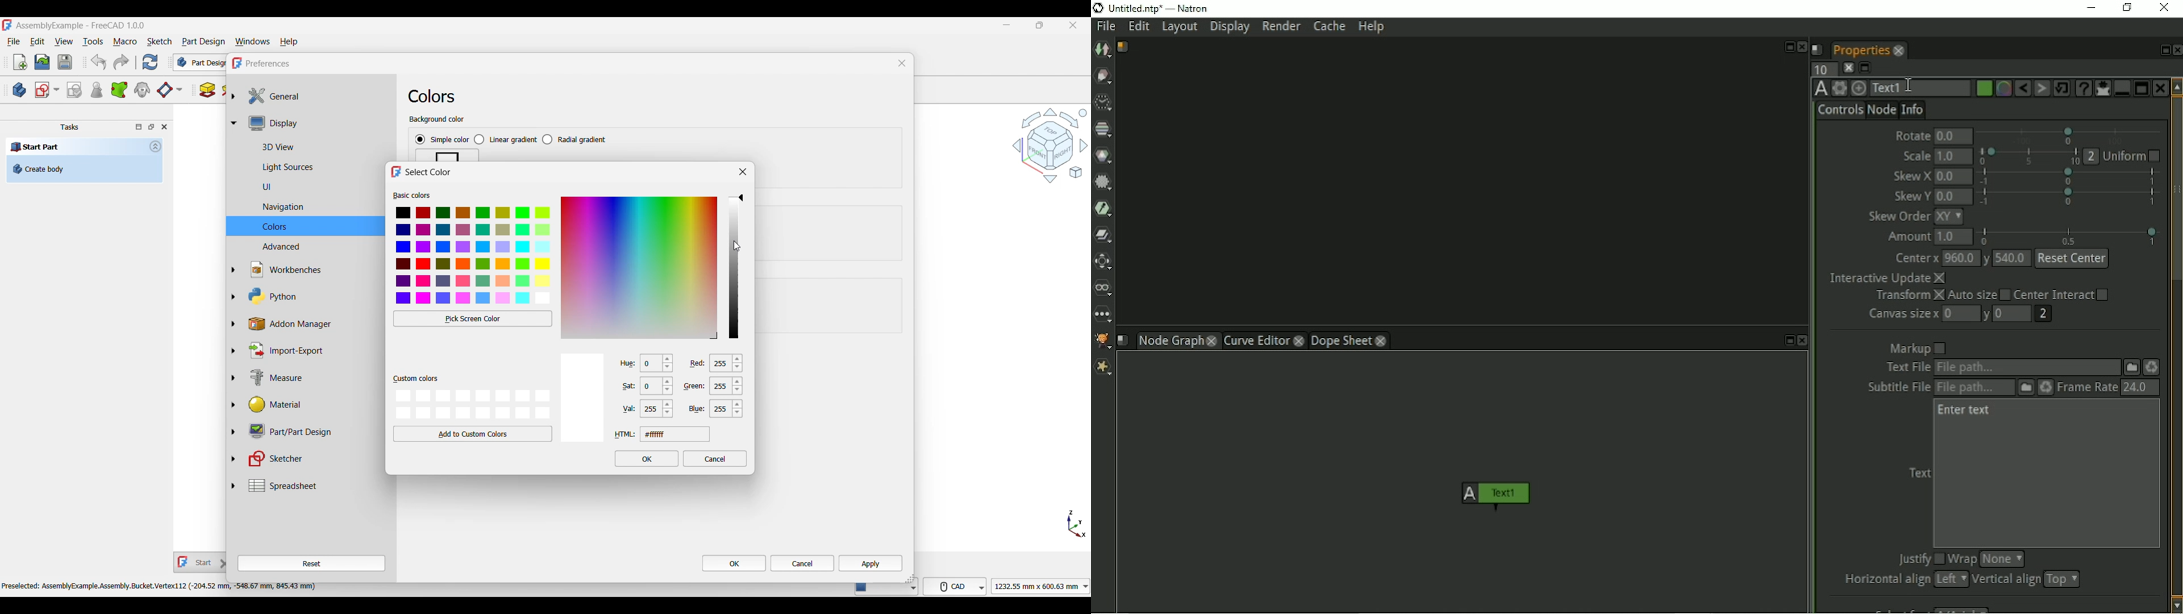 The image size is (2184, 616). I want to click on Background color, so click(437, 120).